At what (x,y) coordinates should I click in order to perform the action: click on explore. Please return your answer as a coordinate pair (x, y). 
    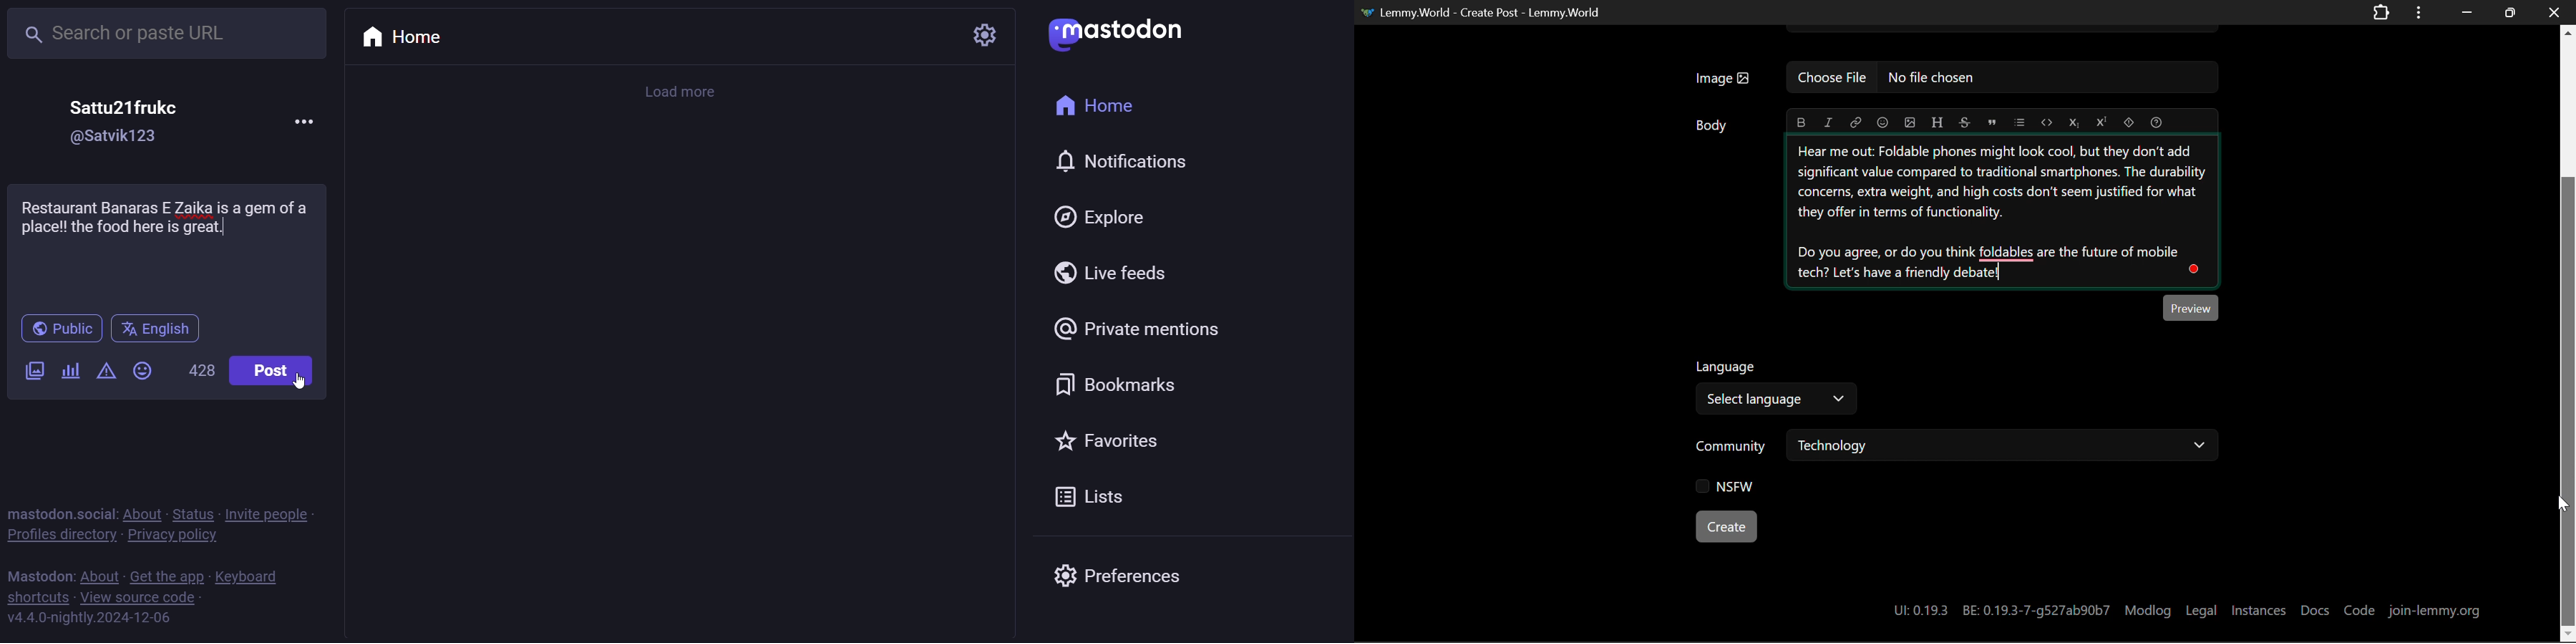
    Looking at the image, I should click on (1102, 216).